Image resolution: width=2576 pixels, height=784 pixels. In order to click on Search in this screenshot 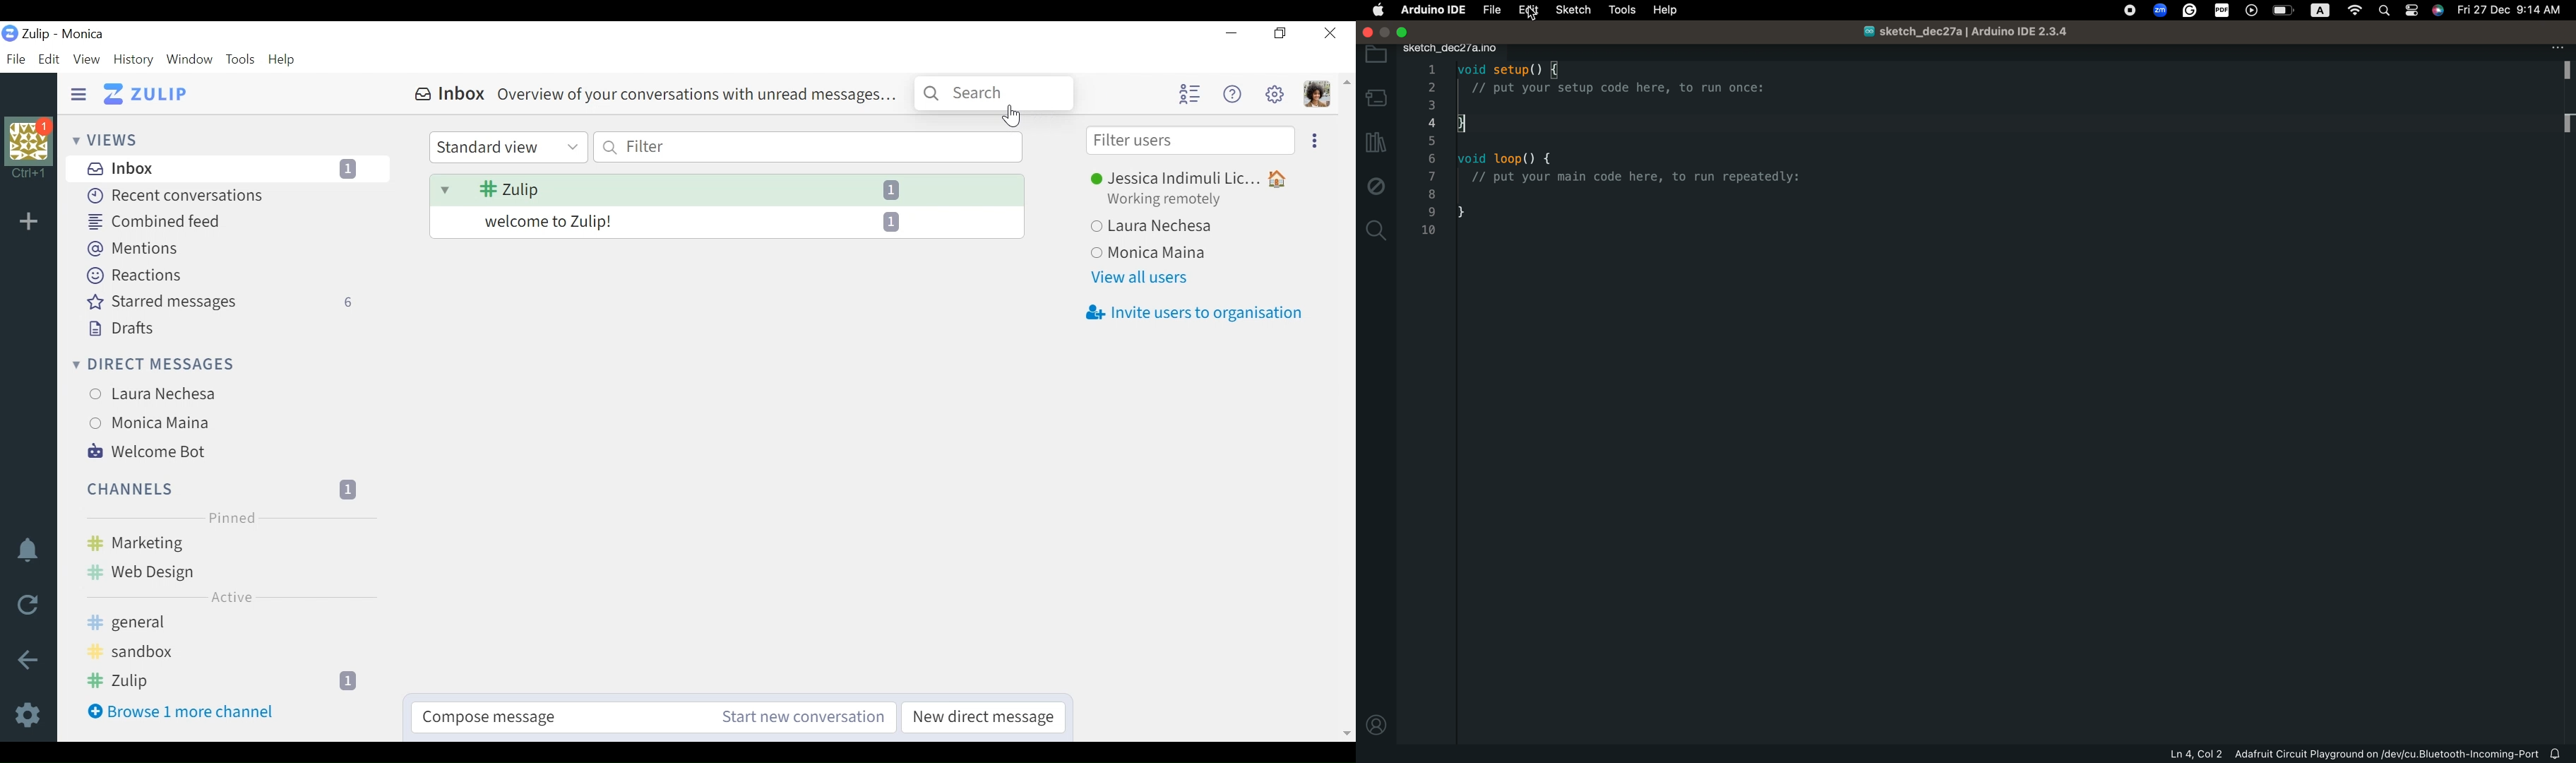, I will do `click(991, 92)`.